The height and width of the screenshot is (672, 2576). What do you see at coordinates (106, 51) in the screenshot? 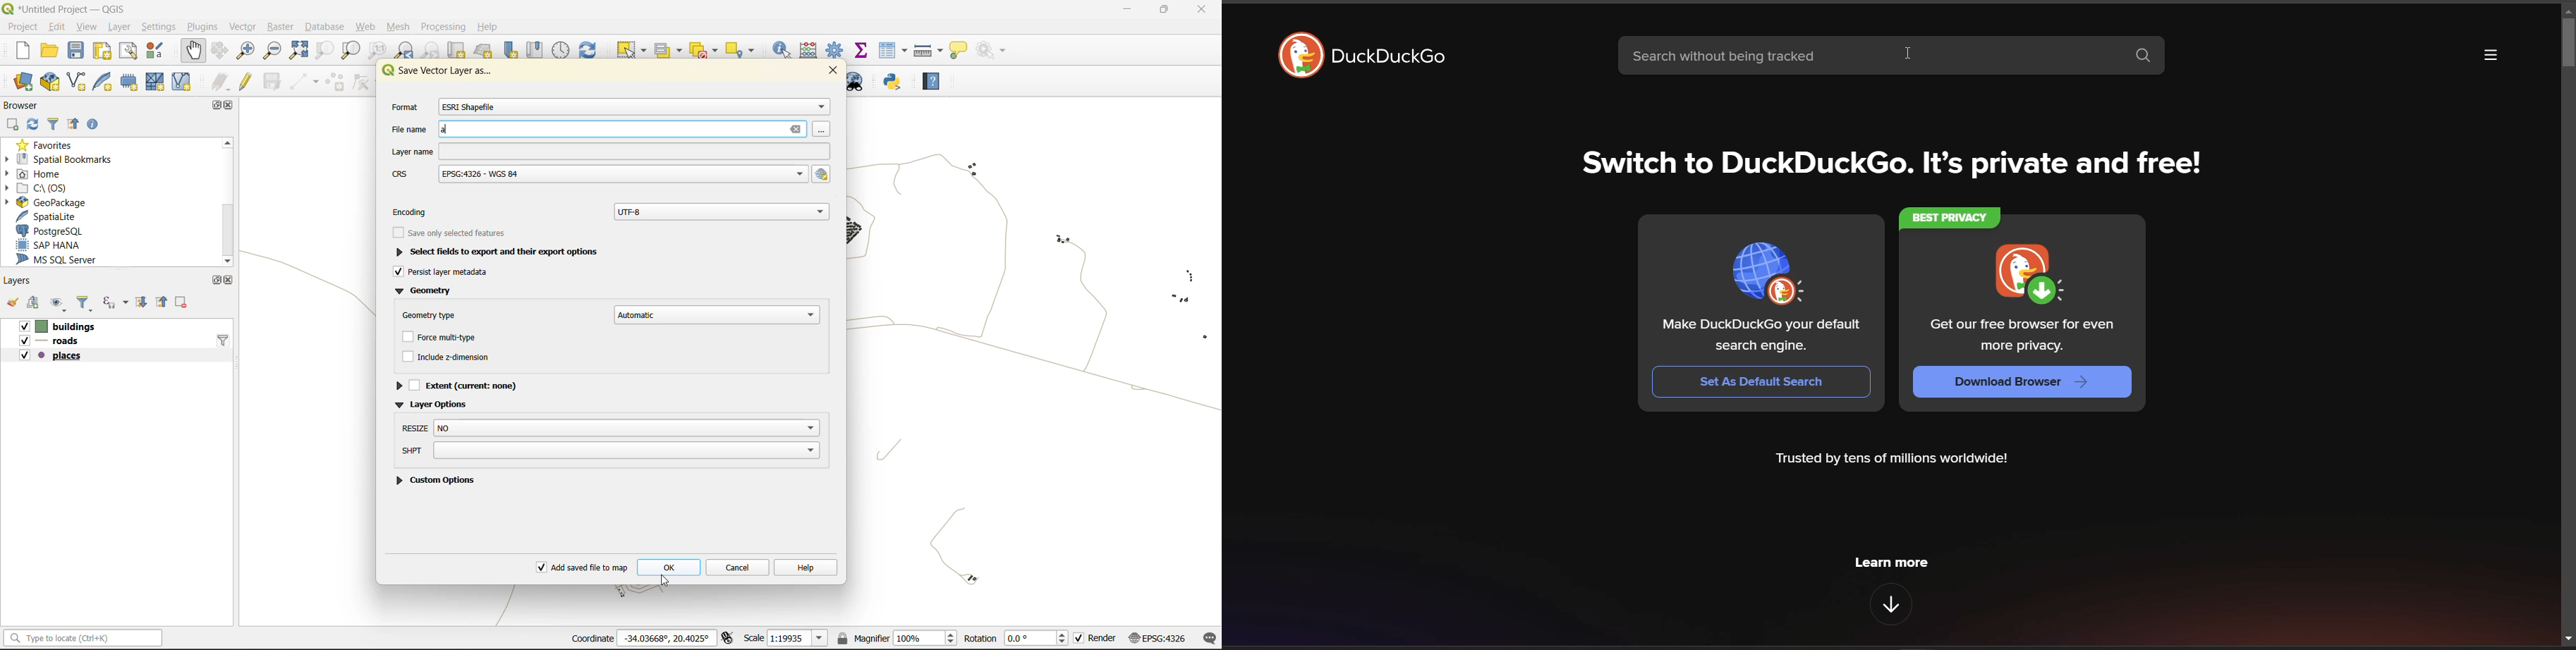
I see `print layout` at bounding box center [106, 51].